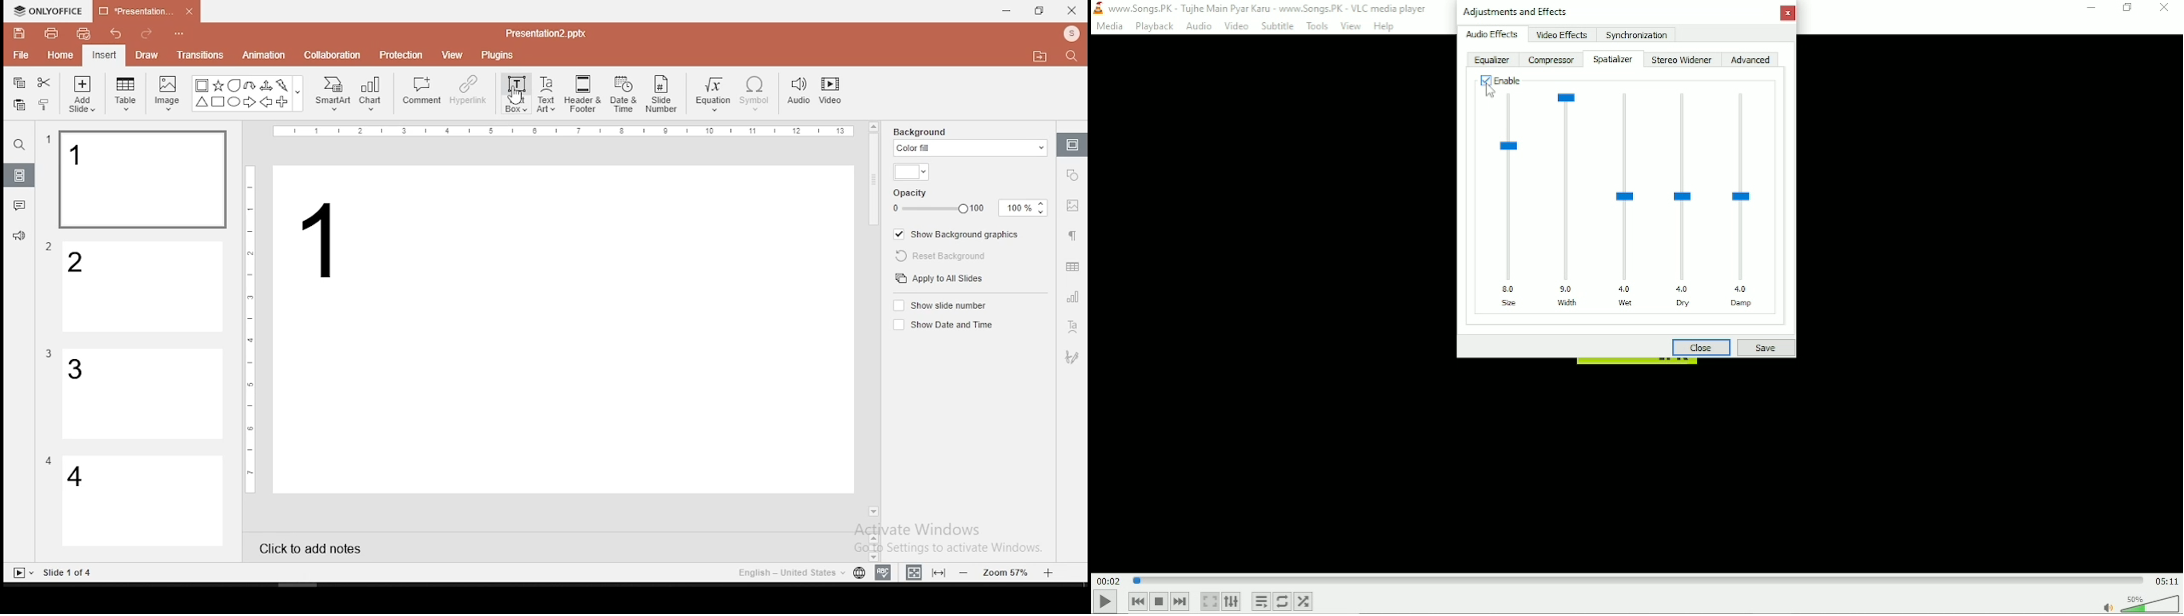 The height and width of the screenshot is (616, 2184). I want to click on Plus, so click(283, 102).